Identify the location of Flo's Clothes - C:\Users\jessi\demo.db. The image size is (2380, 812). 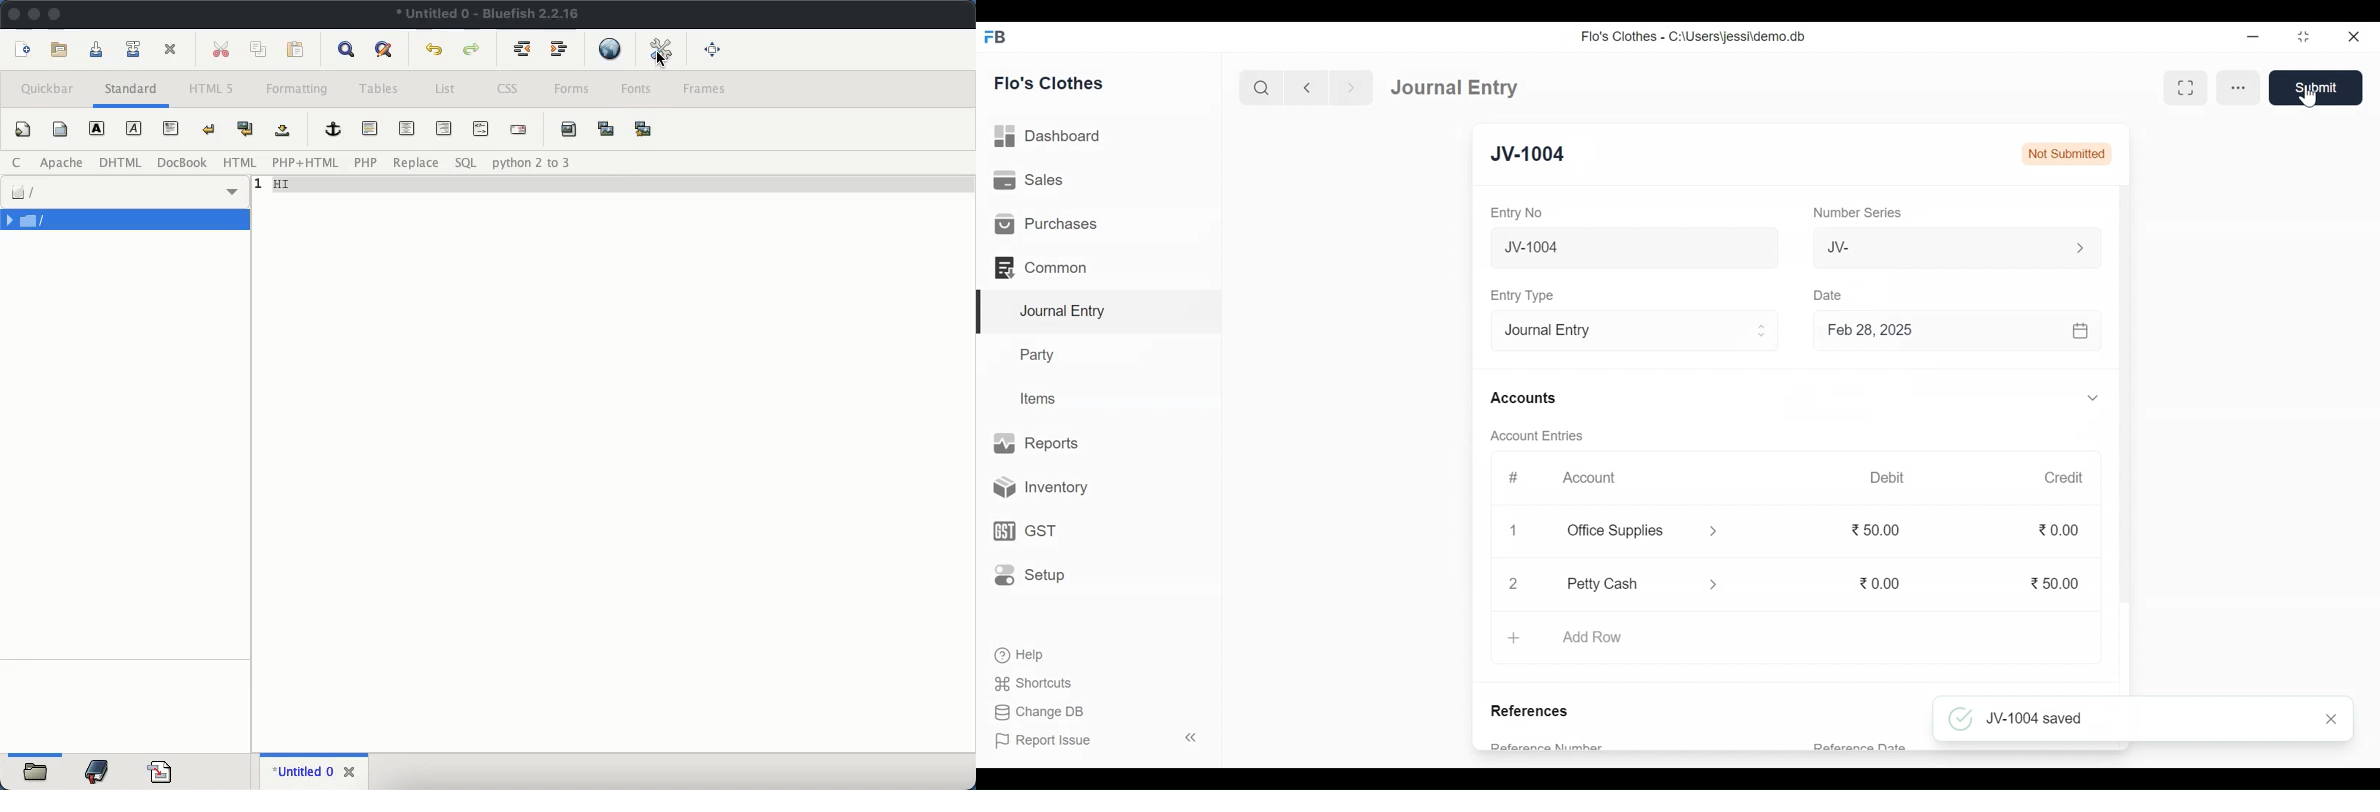
(1696, 37).